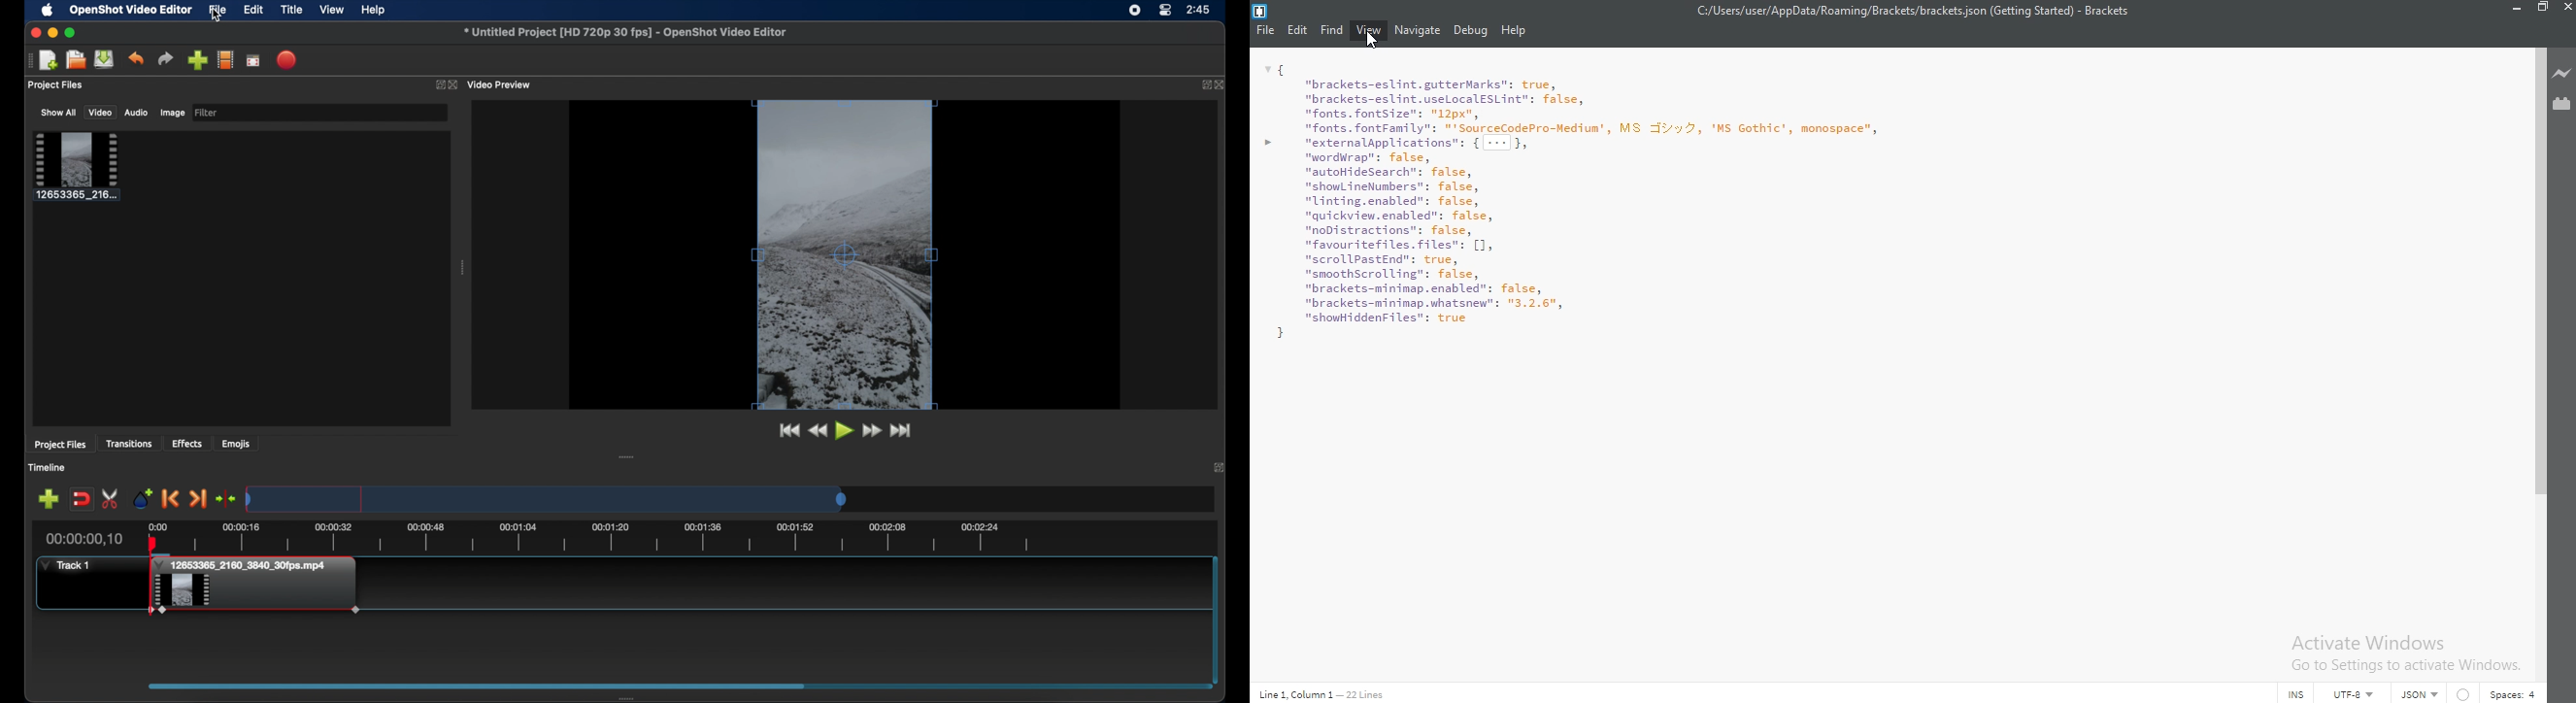 The height and width of the screenshot is (728, 2576). I want to click on Live preview, so click(2563, 72).